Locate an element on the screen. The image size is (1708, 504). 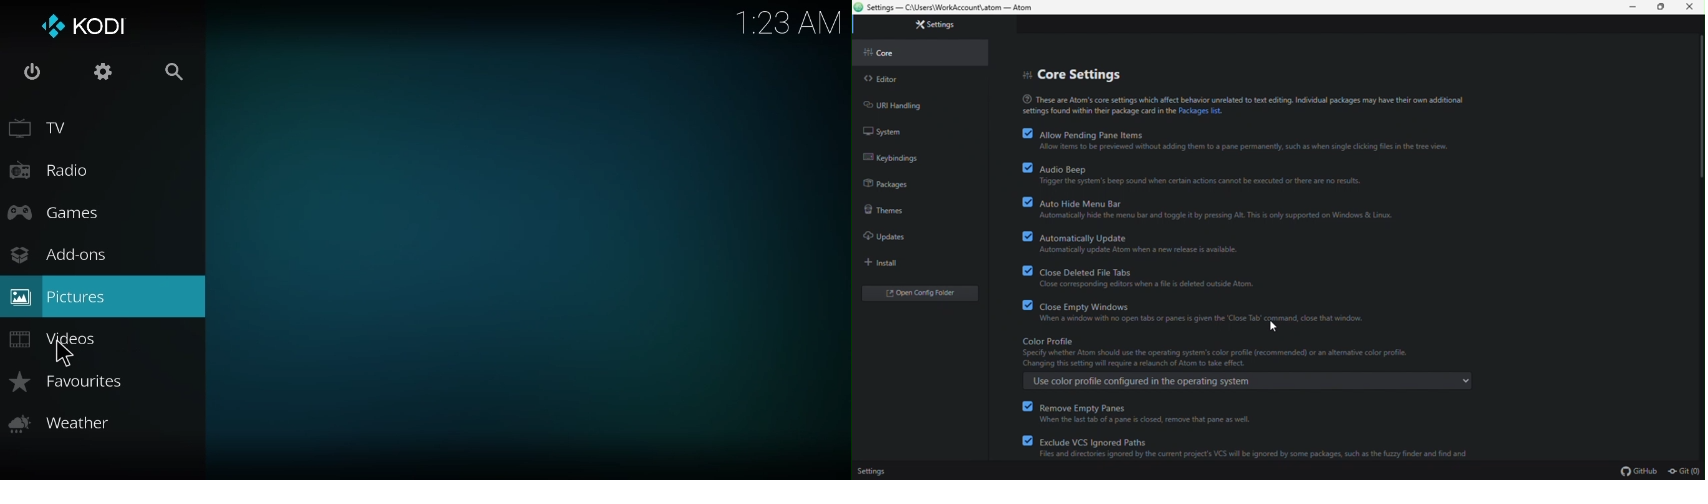
color profile is located at coordinates (1247, 353).